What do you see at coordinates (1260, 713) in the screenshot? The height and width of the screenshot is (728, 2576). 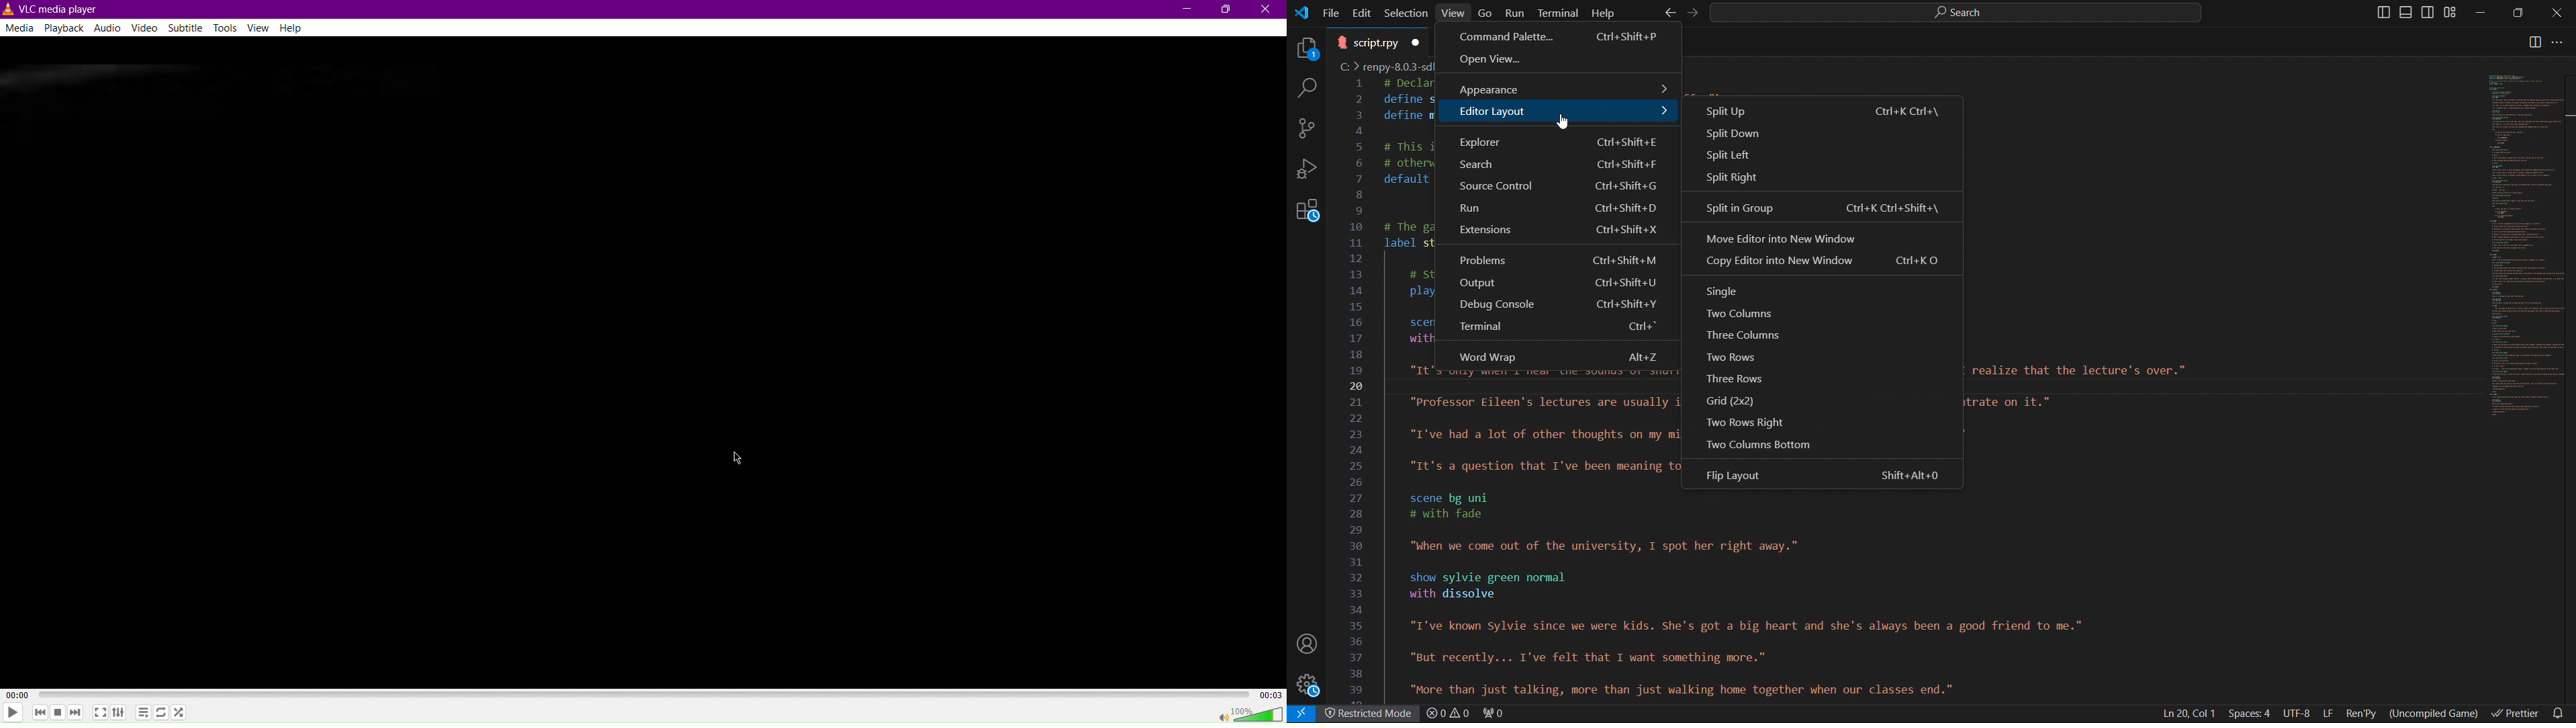 I see `Volume` at bounding box center [1260, 713].